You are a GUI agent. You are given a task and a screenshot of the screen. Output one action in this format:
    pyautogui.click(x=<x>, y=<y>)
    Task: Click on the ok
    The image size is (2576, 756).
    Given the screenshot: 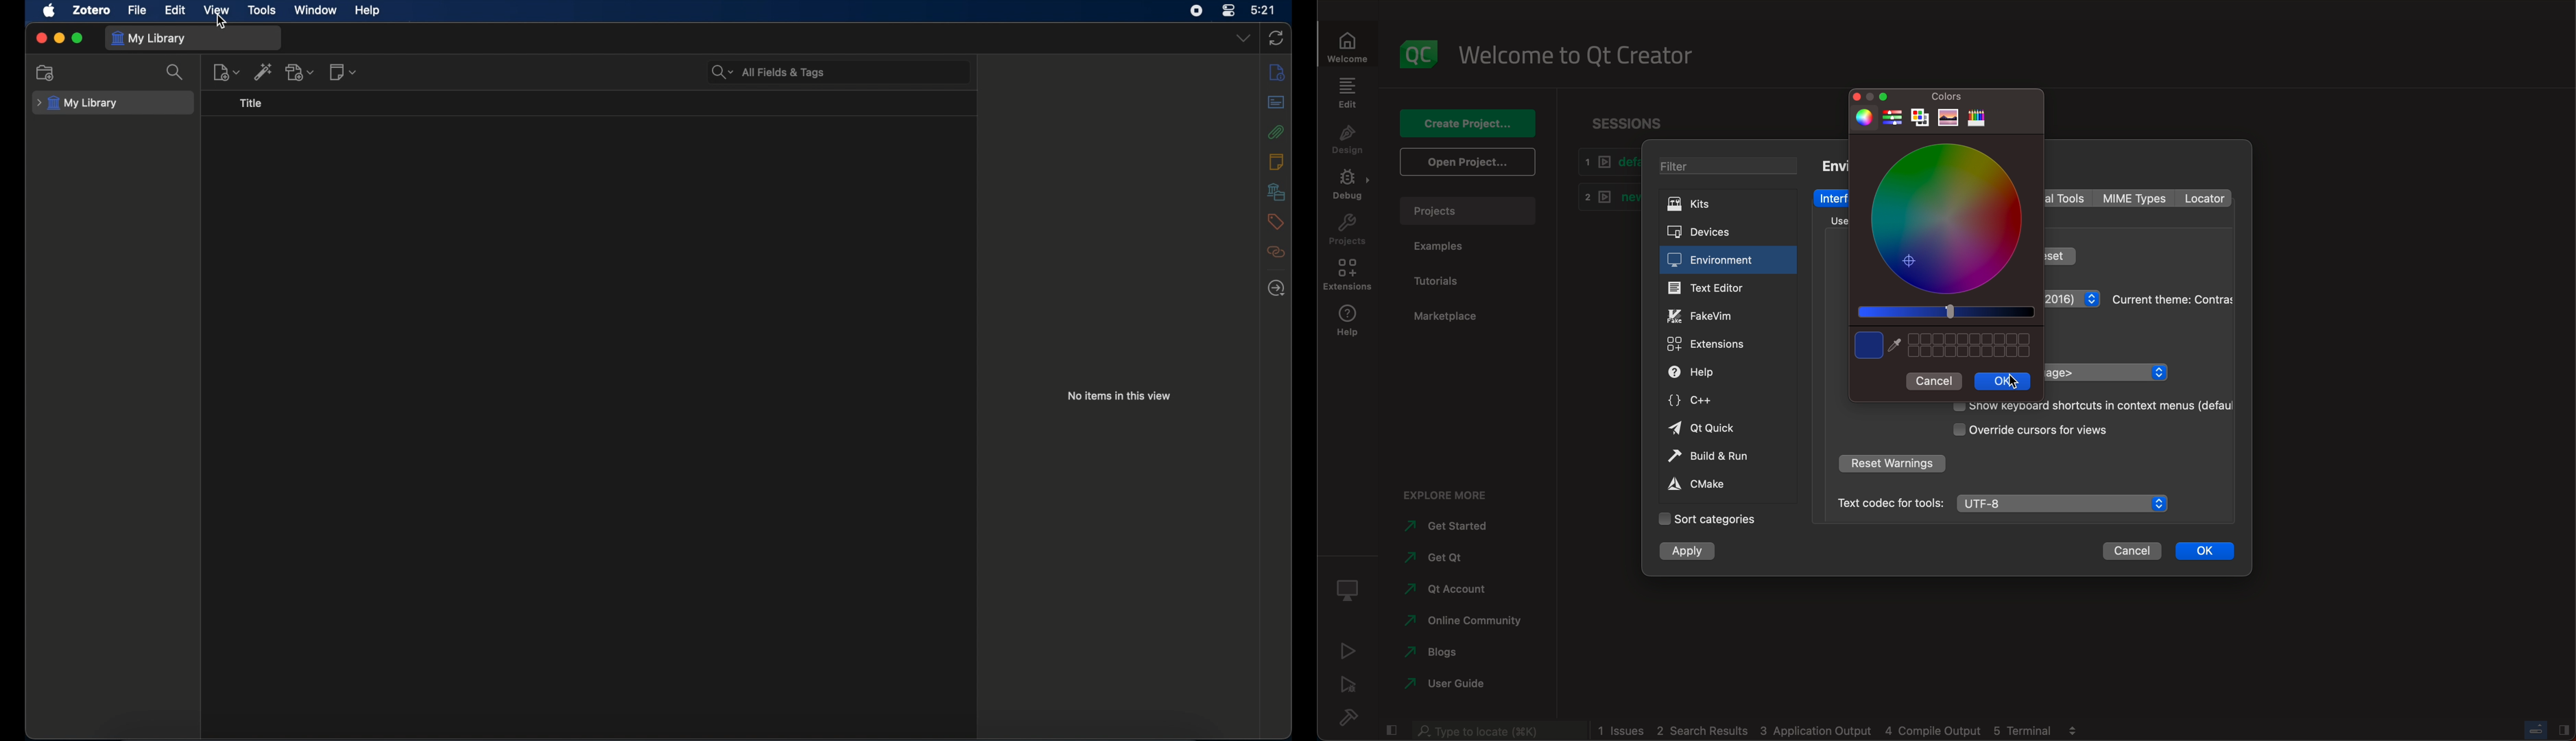 What is the action you would take?
    pyautogui.click(x=2205, y=549)
    